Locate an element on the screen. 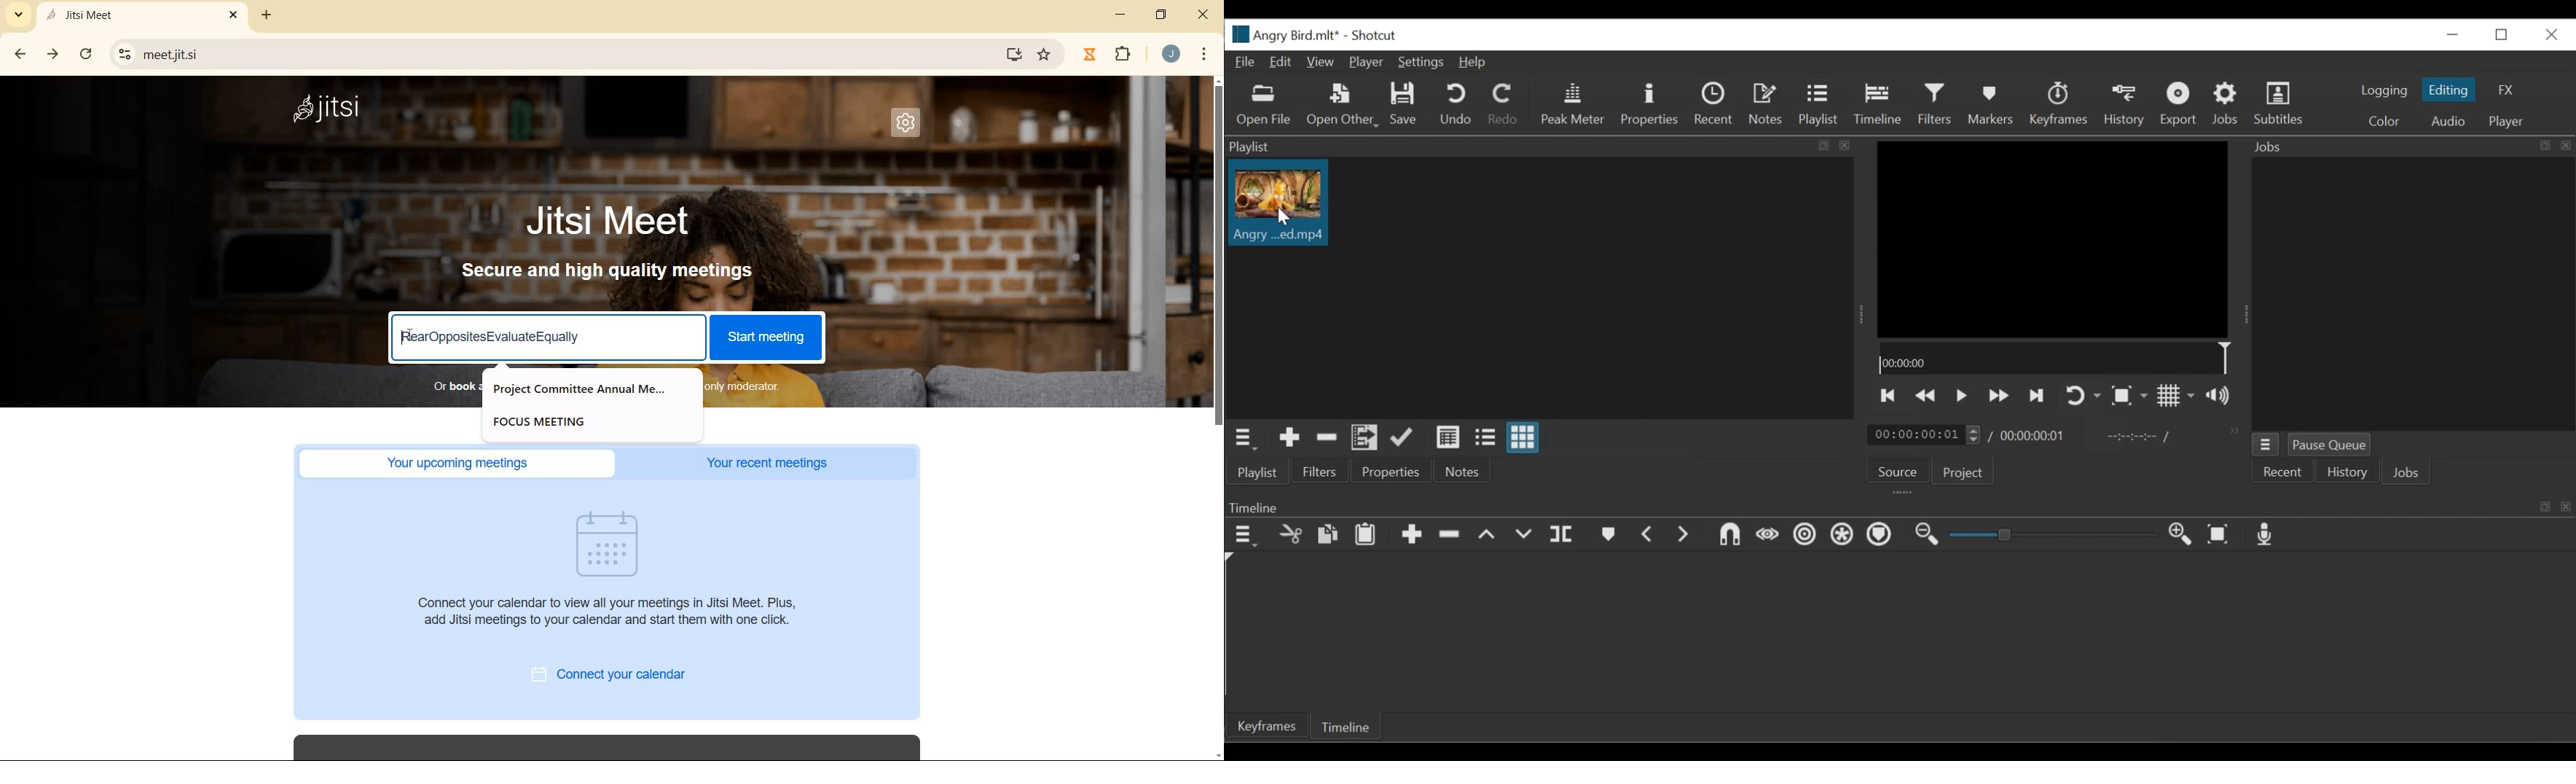  Snap is located at coordinates (1729, 536).